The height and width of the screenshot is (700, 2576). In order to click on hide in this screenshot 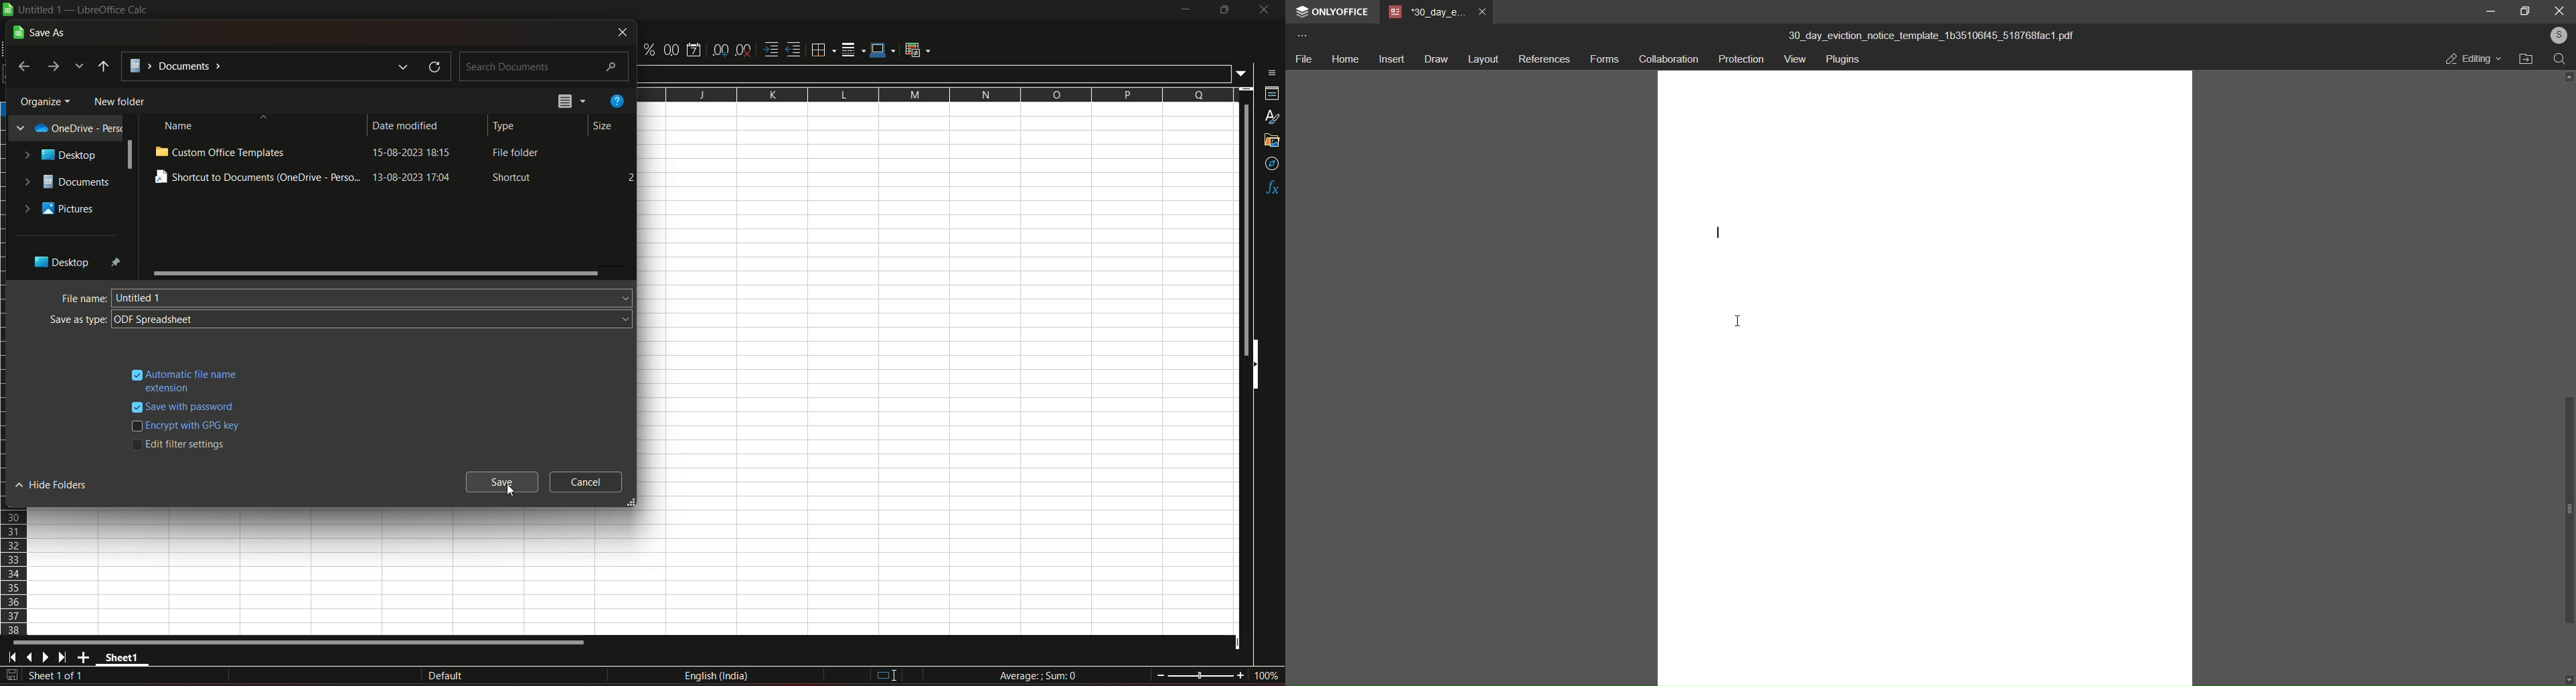, I will do `click(1259, 367)`.